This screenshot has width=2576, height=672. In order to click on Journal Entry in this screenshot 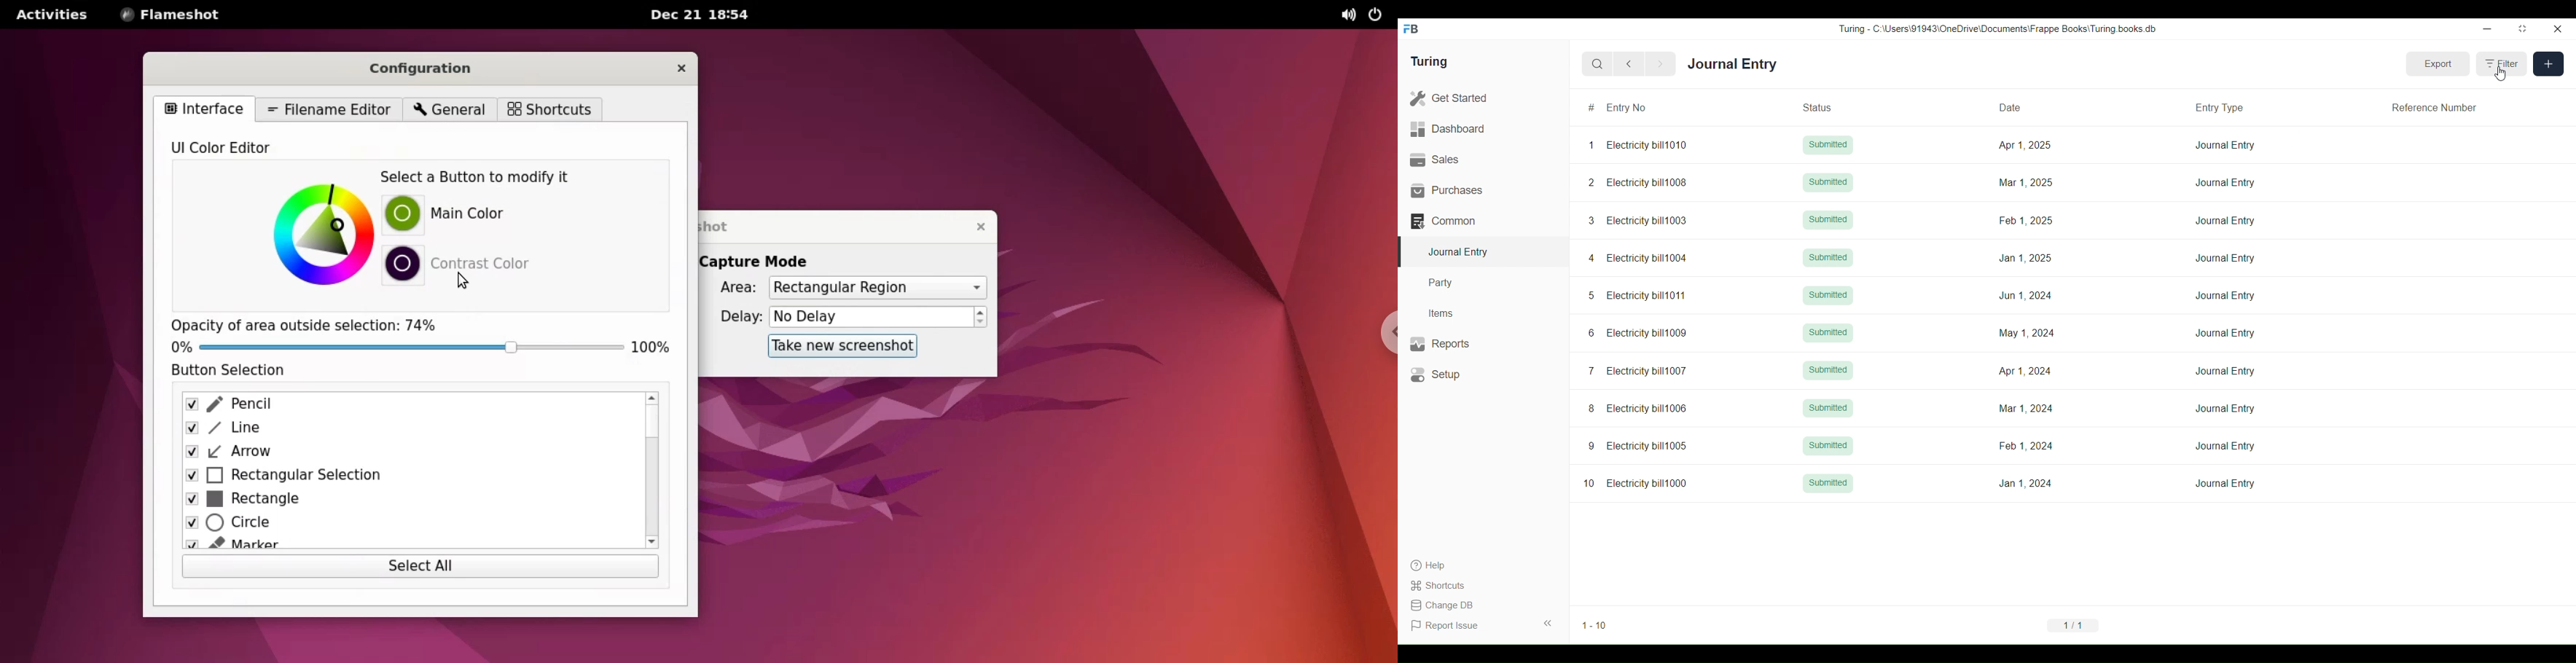, I will do `click(1732, 63)`.